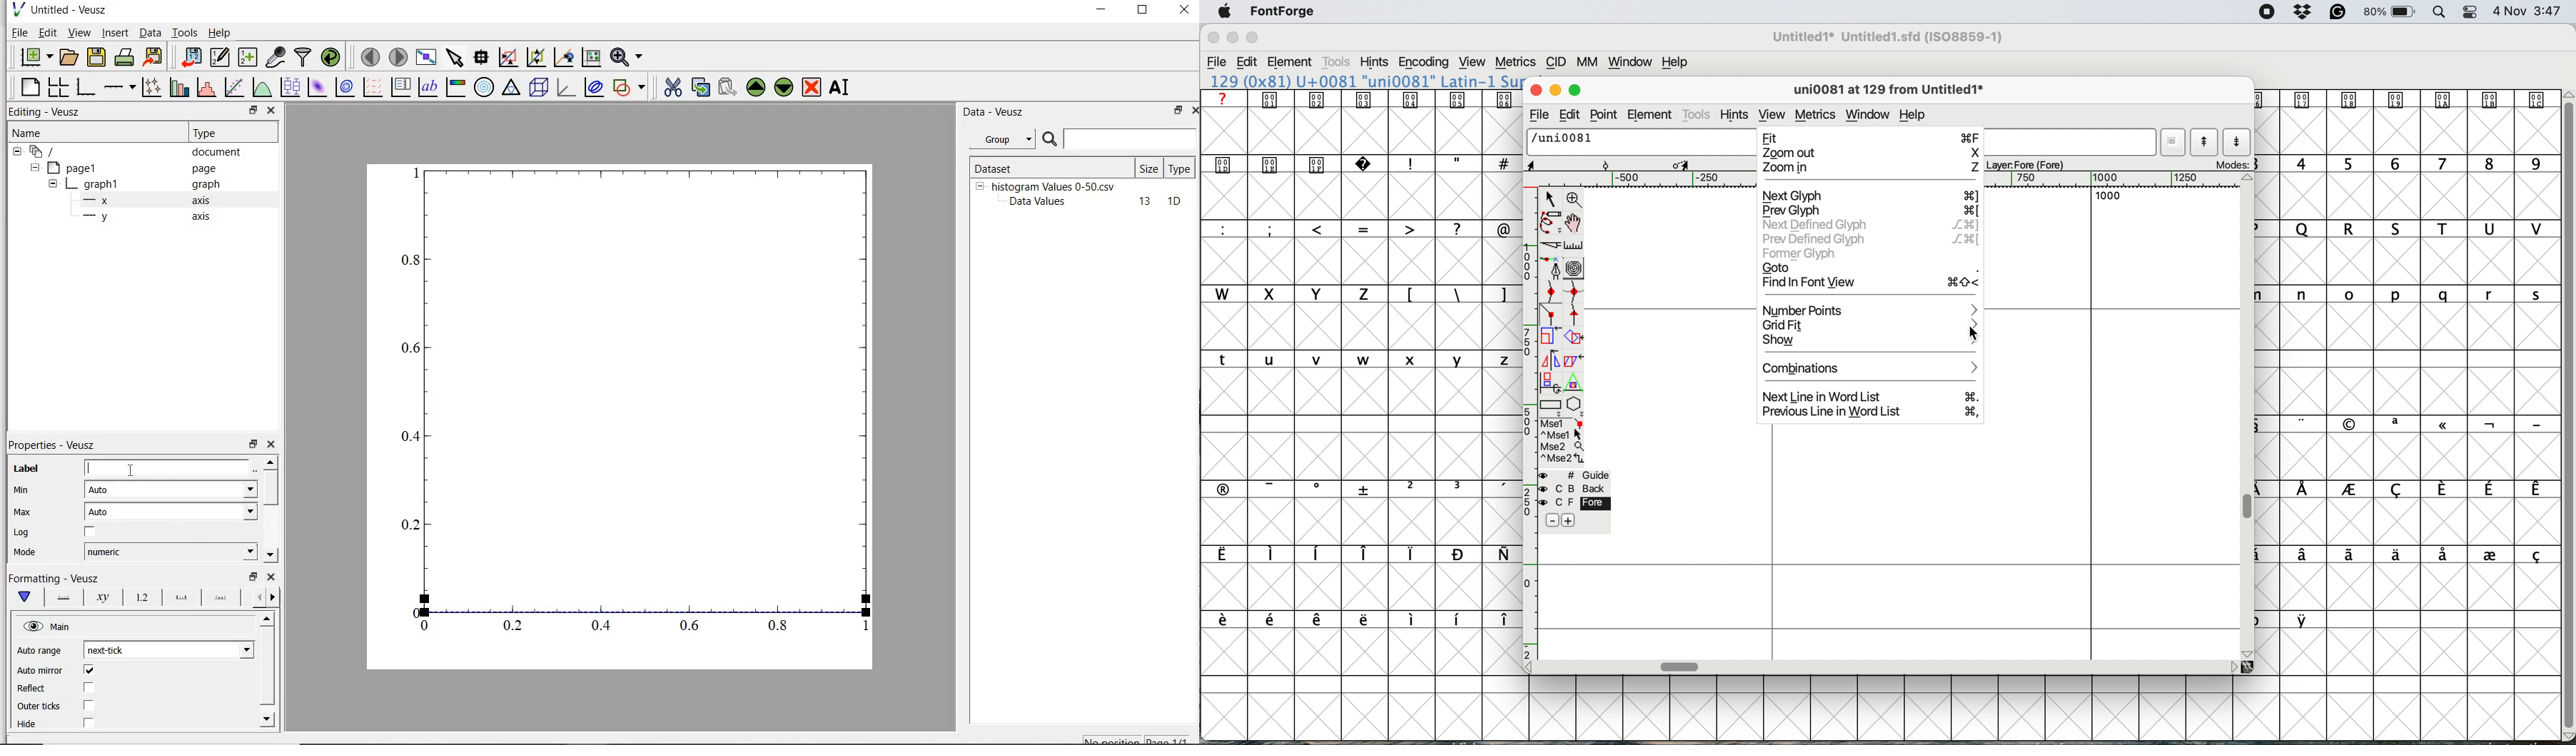 The width and height of the screenshot is (2576, 756). Describe the element at coordinates (1871, 237) in the screenshot. I see `prev defined glyph` at that location.